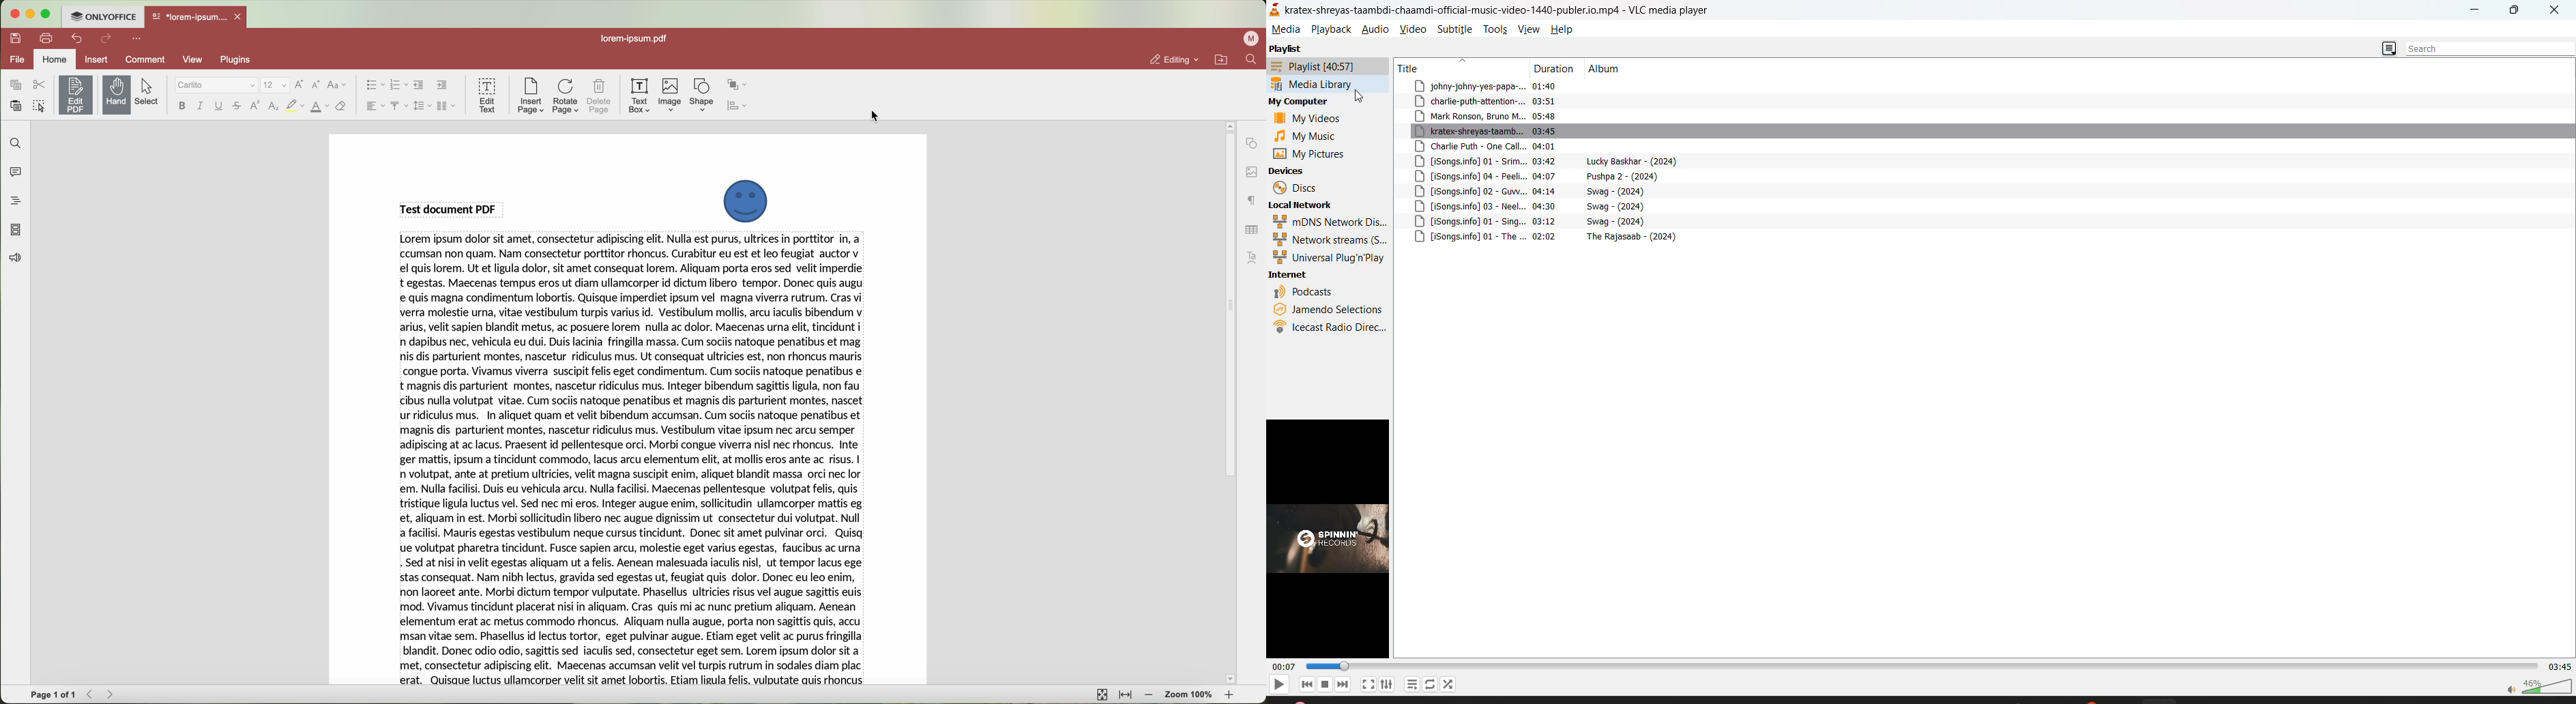  Describe the element at coordinates (54, 695) in the screenshot. I see `page 1 of 1` at that location.